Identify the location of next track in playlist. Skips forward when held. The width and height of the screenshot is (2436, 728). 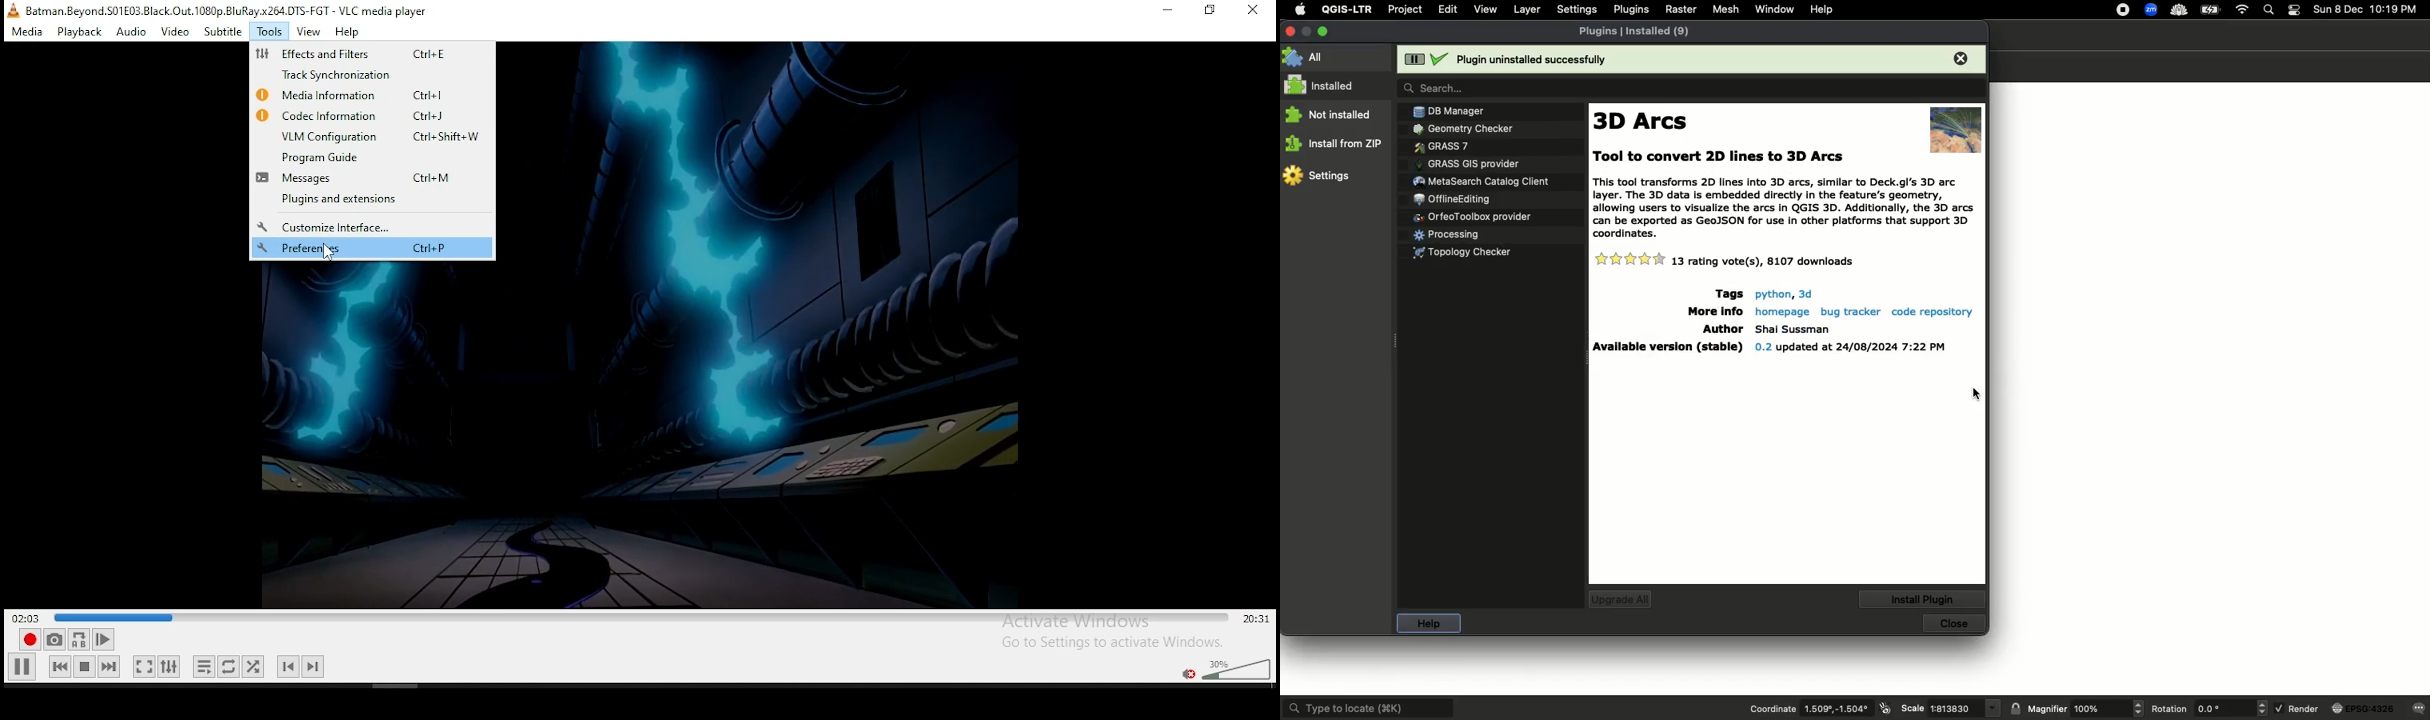
(108, 666).